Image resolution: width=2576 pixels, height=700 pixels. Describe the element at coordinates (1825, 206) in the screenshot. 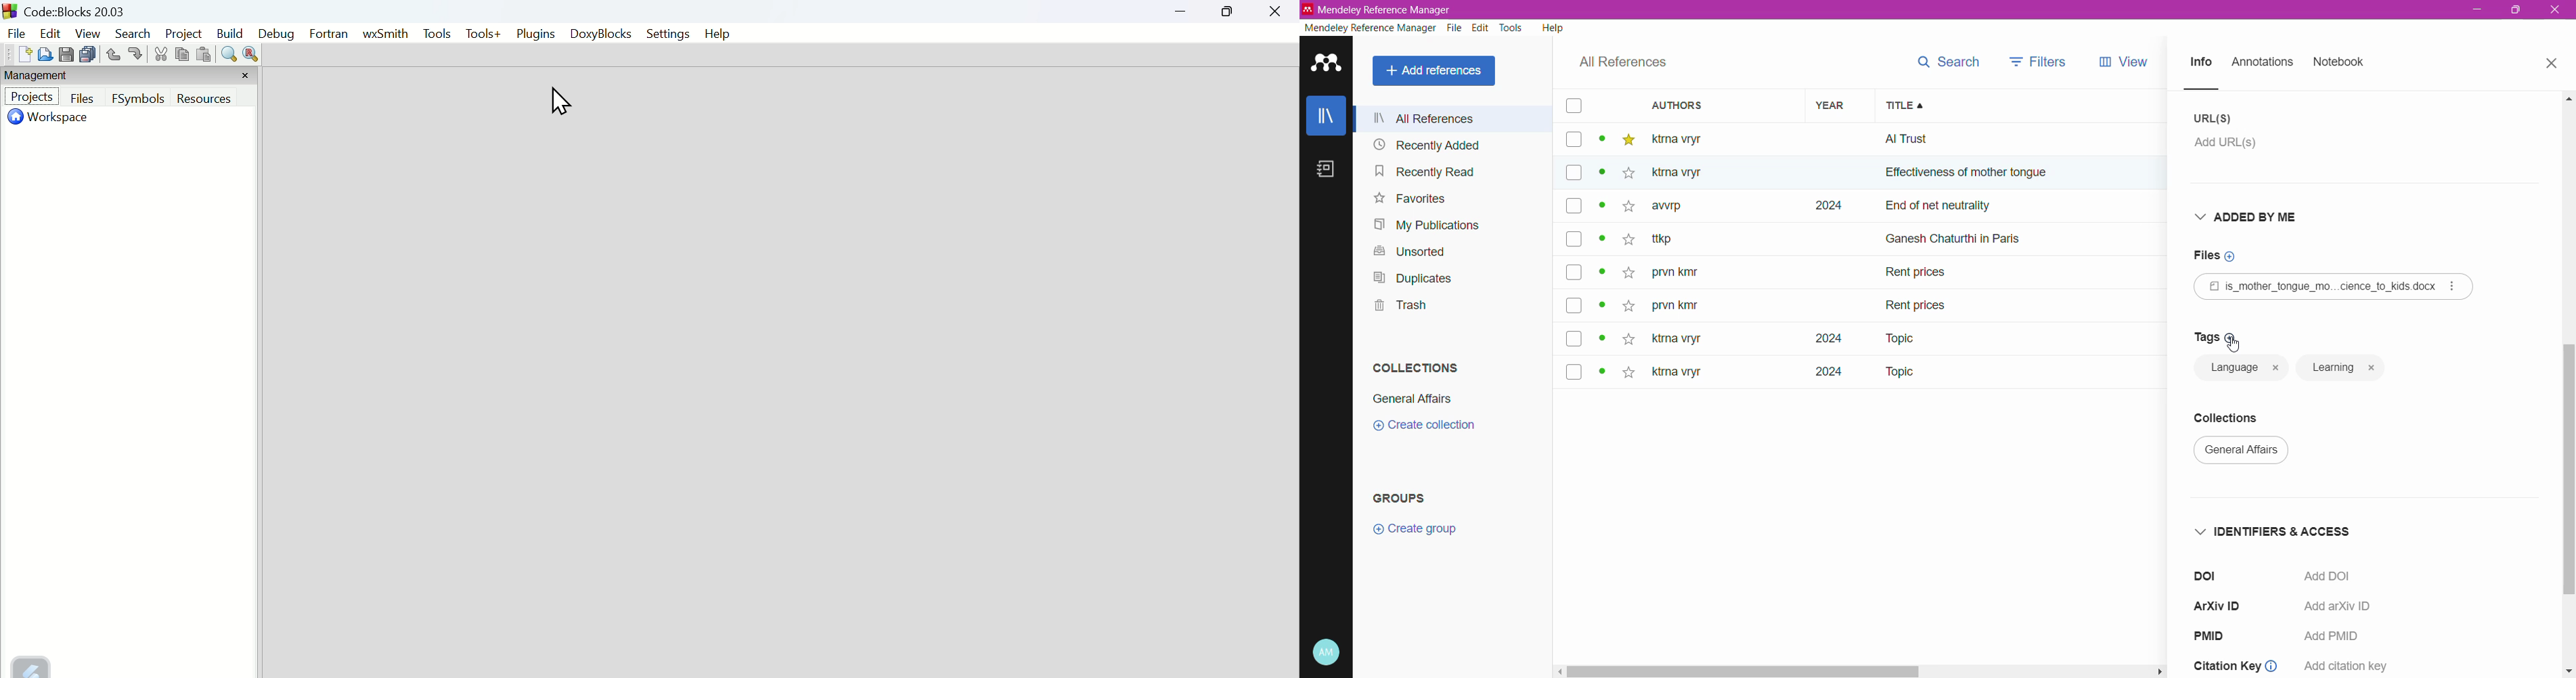

I see `2024` at that location.